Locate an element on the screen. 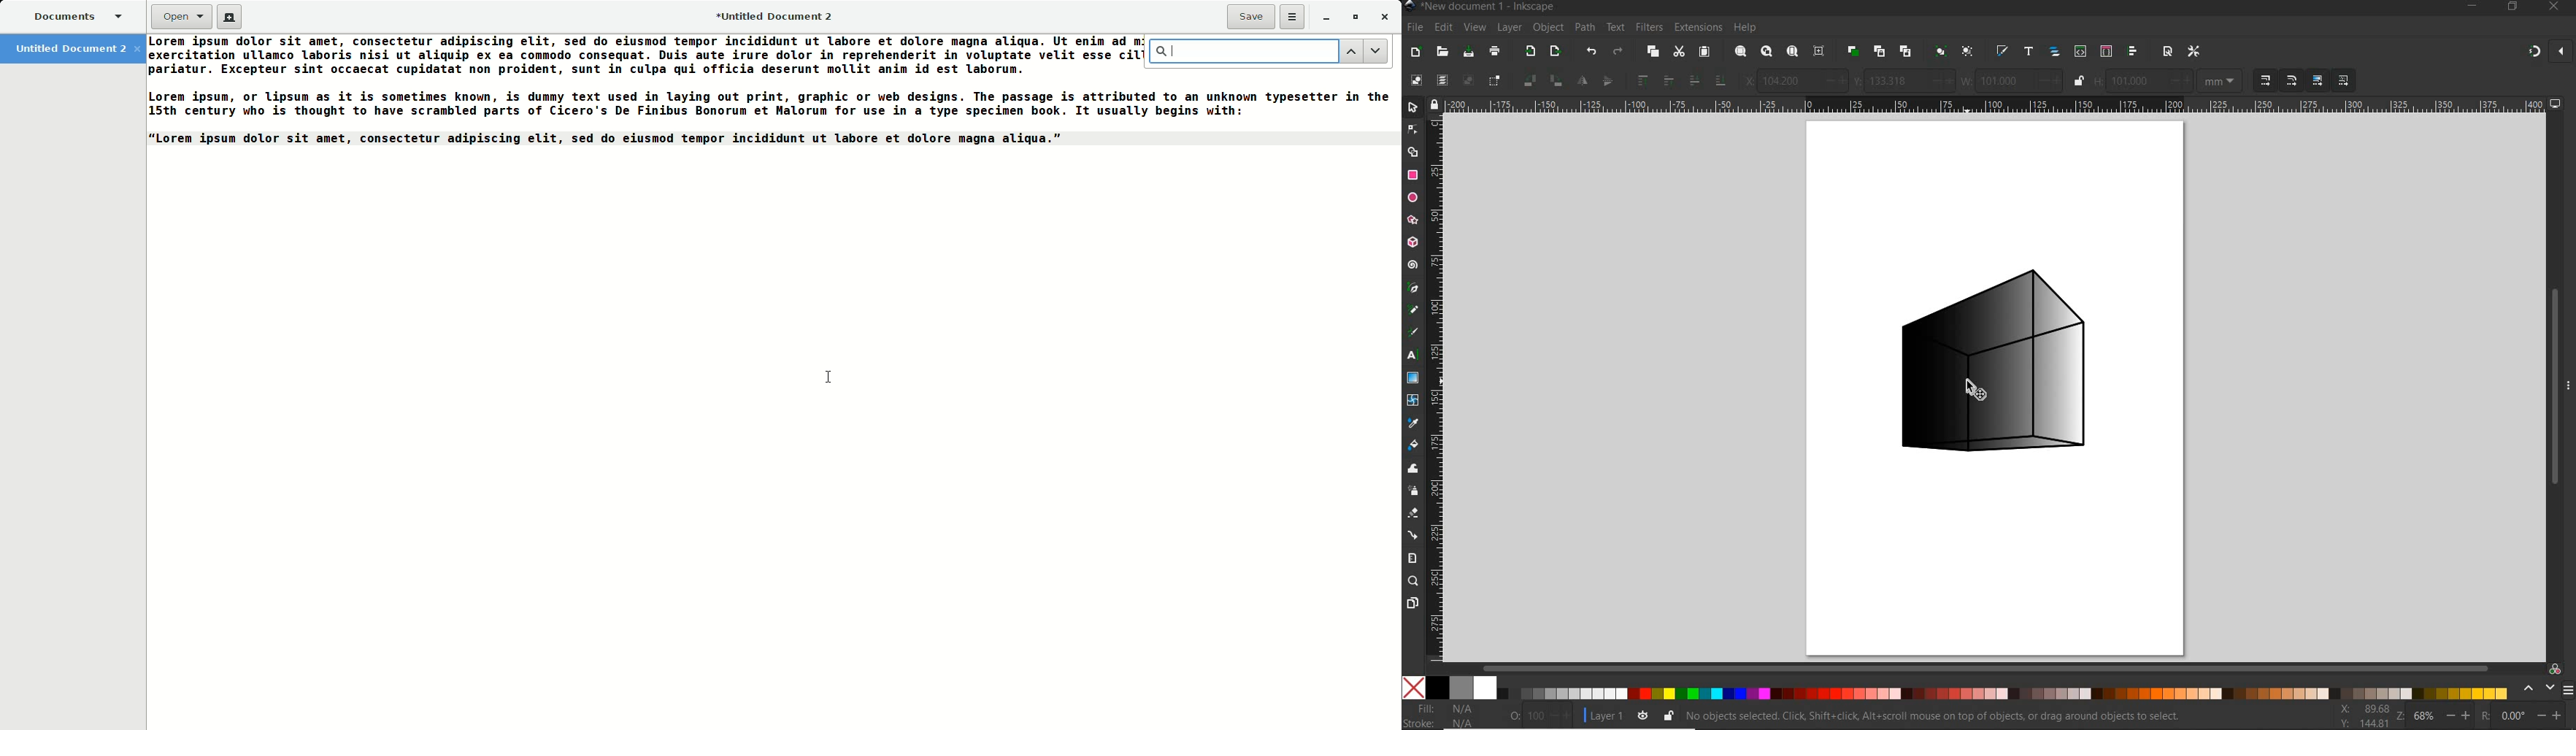 This screenshot has height=756, width=2576. LOCK/UNLOCK WIDTH AND HEIGHT is located at coordinates (2078, 80).